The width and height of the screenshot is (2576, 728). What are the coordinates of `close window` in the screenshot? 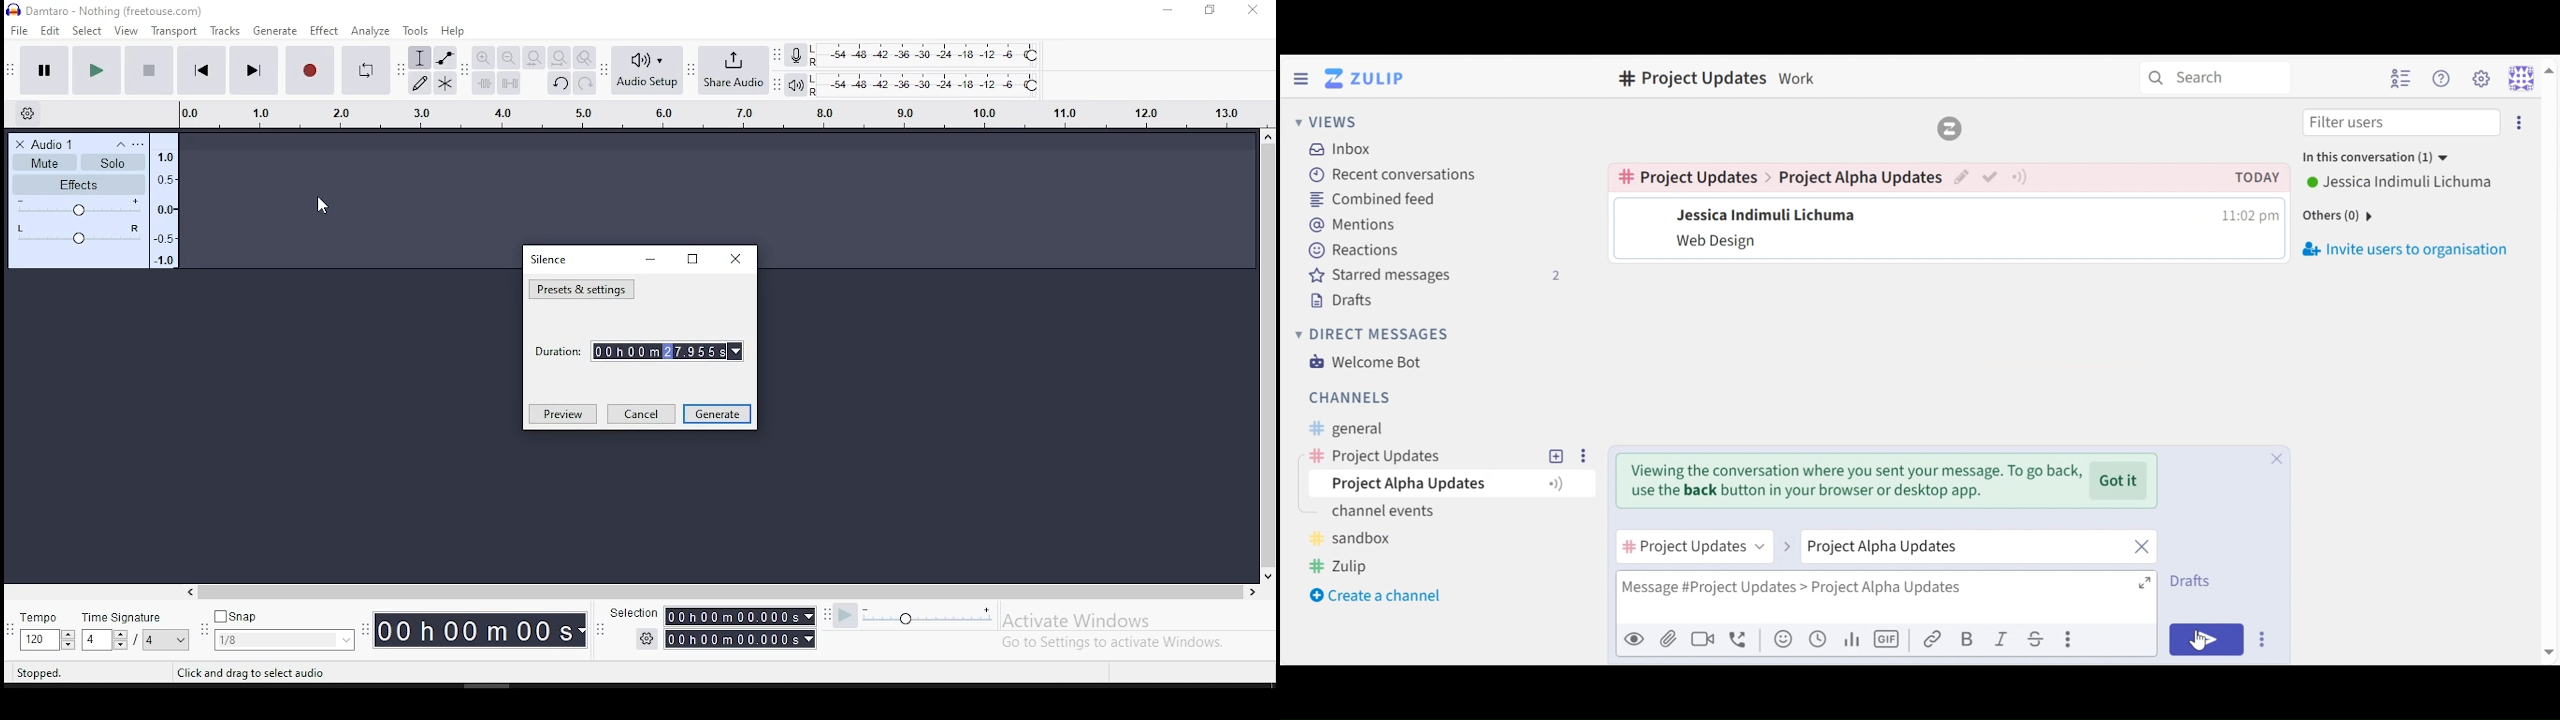 It's located at (738, 258).